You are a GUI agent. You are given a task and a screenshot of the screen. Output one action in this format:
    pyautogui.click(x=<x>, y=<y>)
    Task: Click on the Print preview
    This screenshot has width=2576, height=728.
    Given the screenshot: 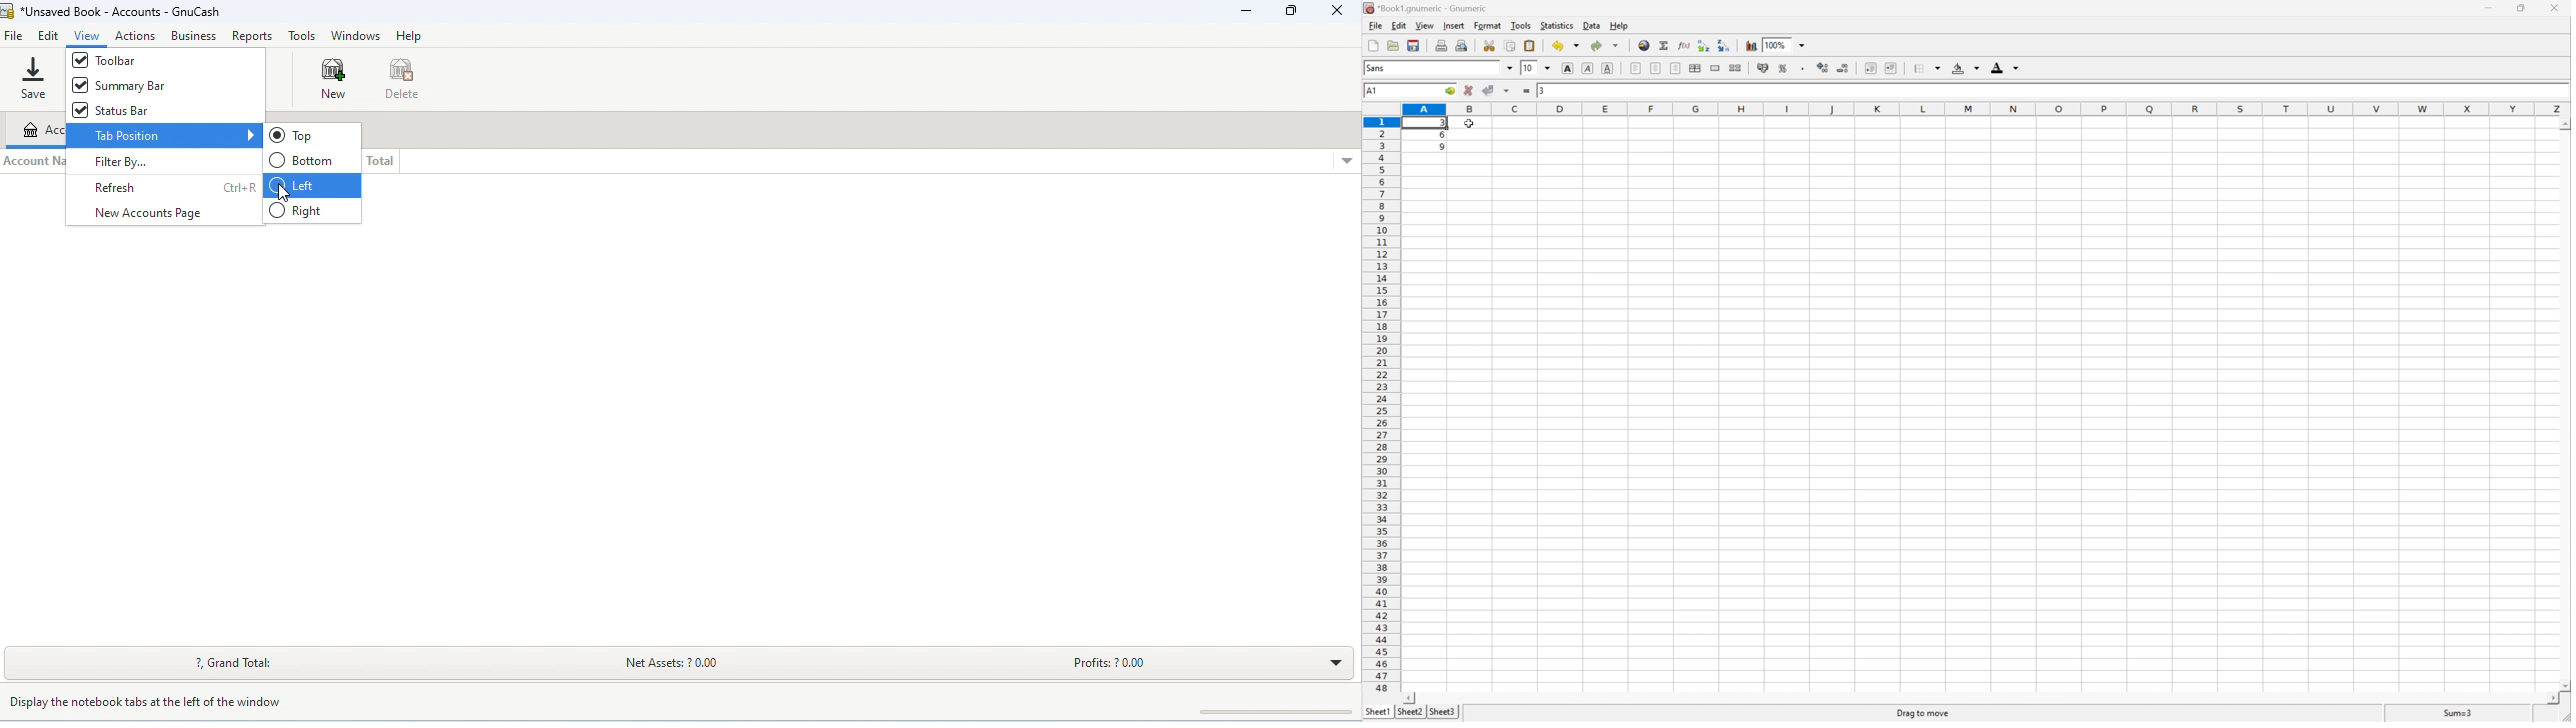 What is the action you would take?
    pyautogui.click(x=1463, y=44)
    